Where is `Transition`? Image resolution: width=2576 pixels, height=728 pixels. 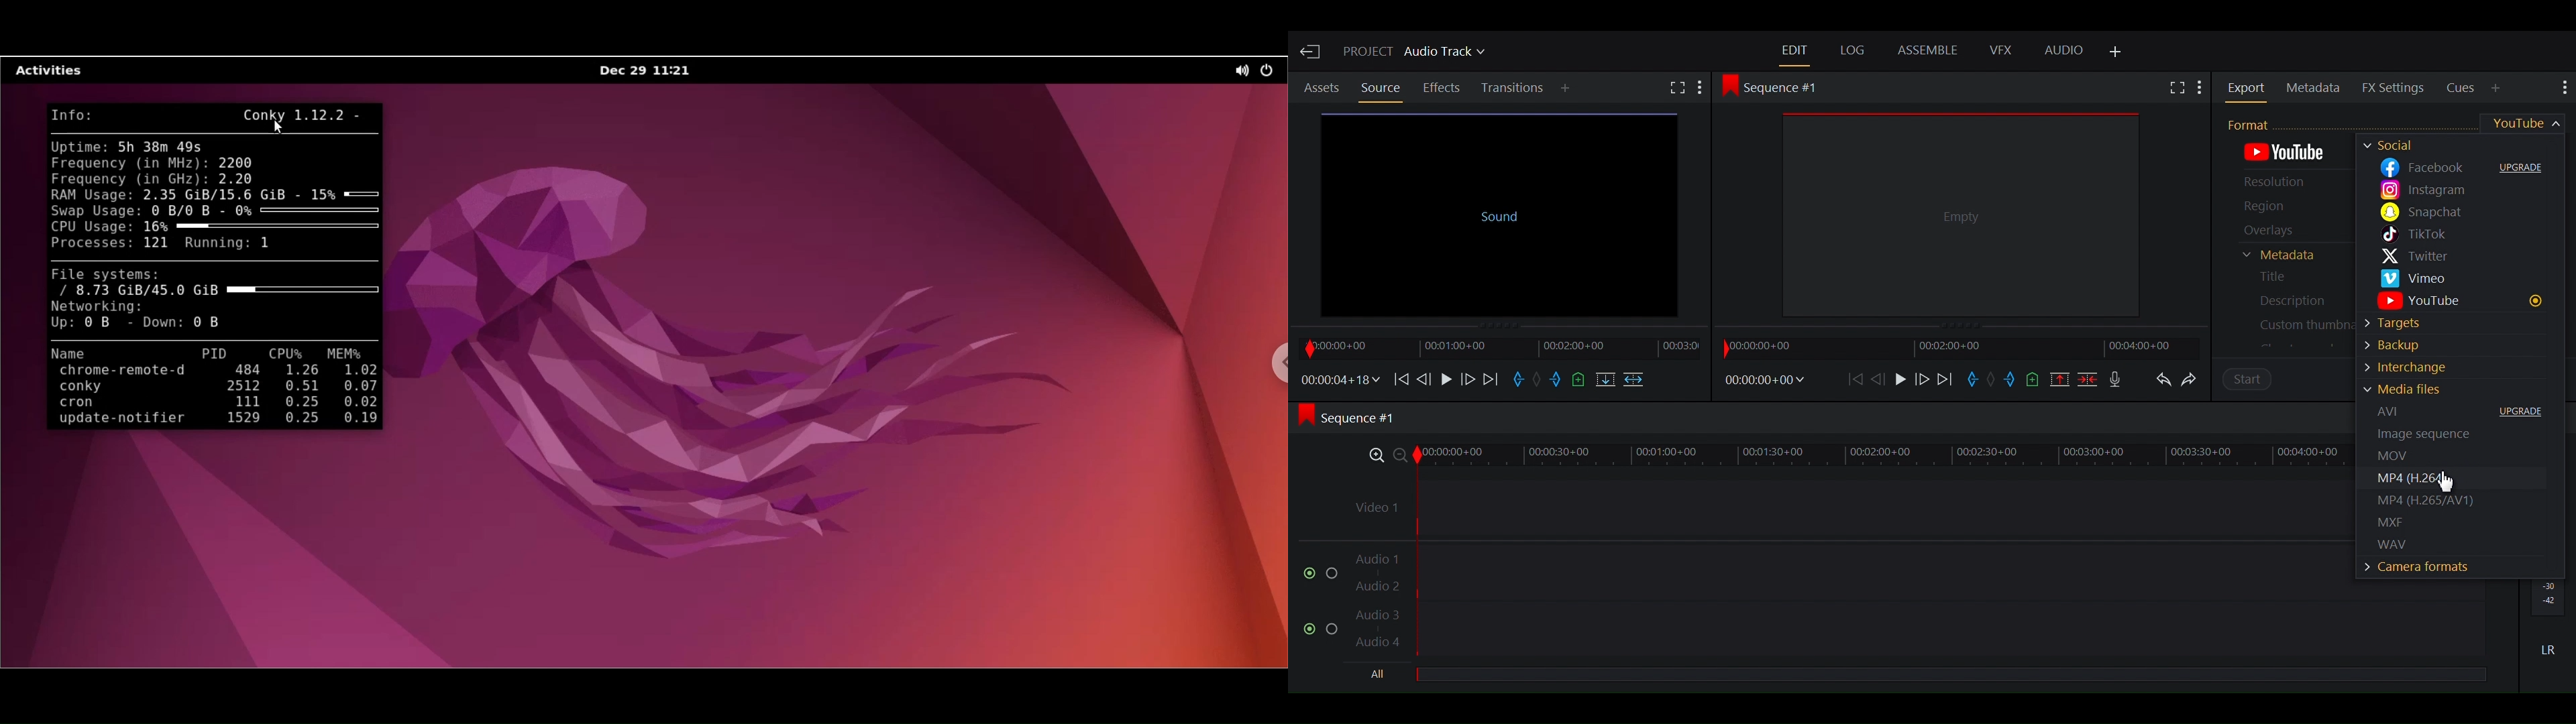 Transition is located at coordinates (1514, 88).